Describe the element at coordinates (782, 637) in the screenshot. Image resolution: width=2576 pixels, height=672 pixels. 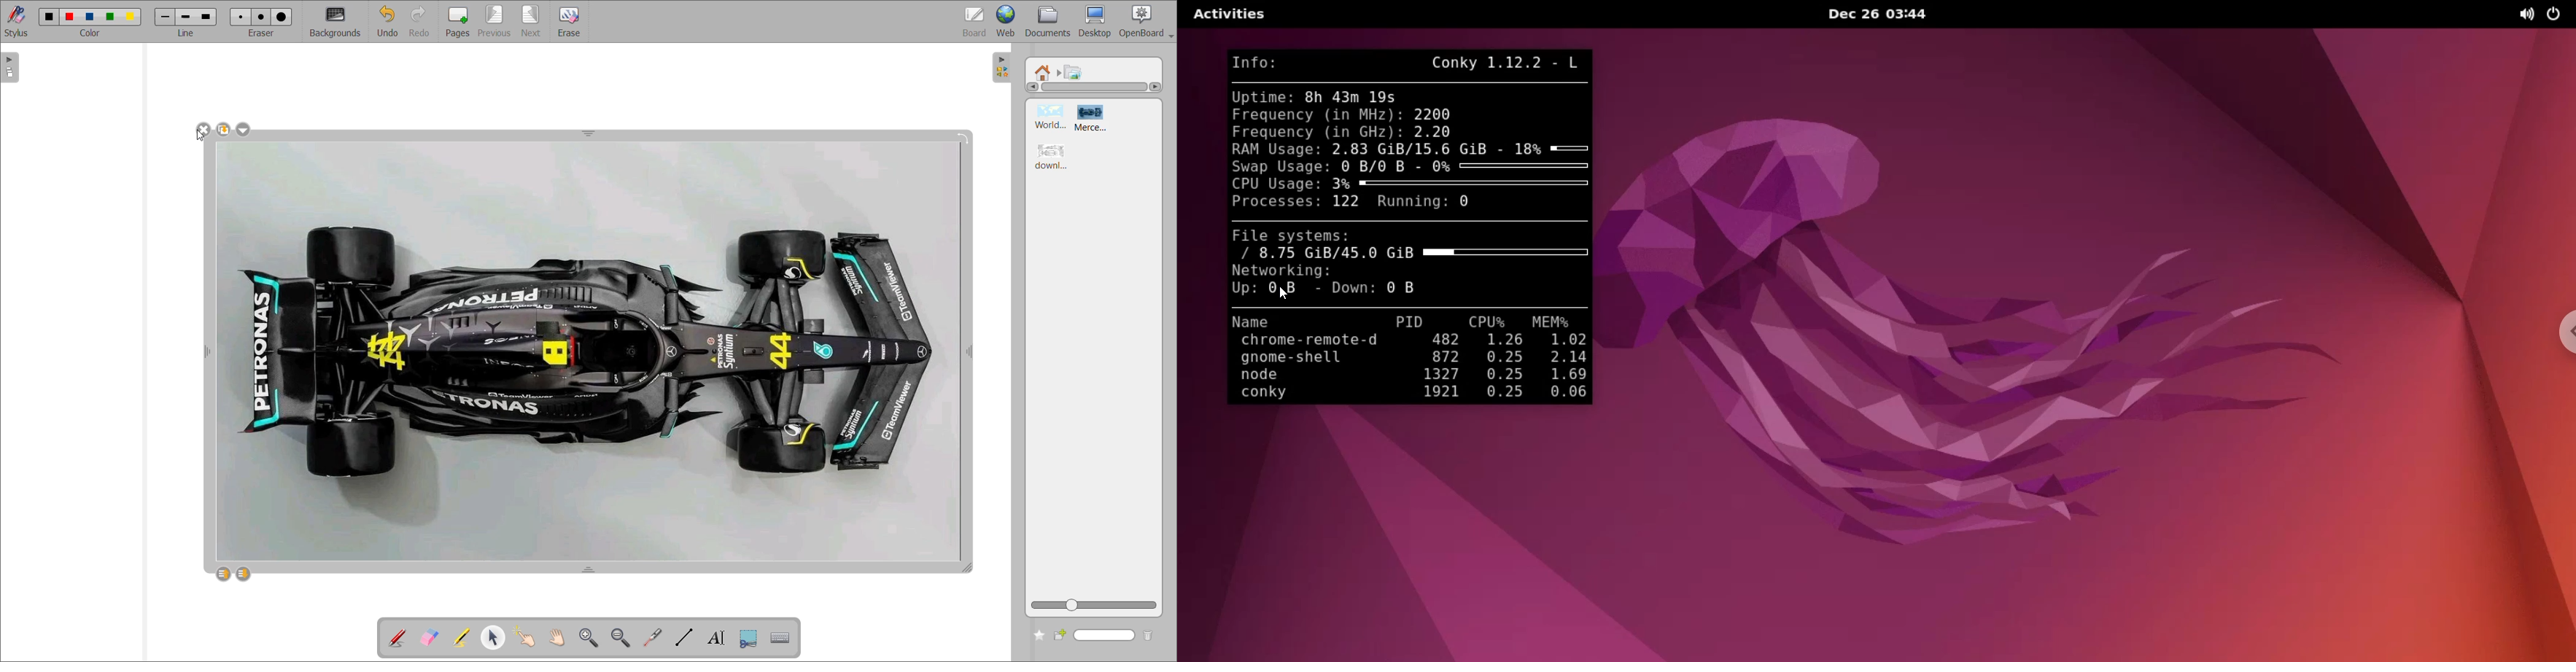
I see `display virtual keyboard` at that location.